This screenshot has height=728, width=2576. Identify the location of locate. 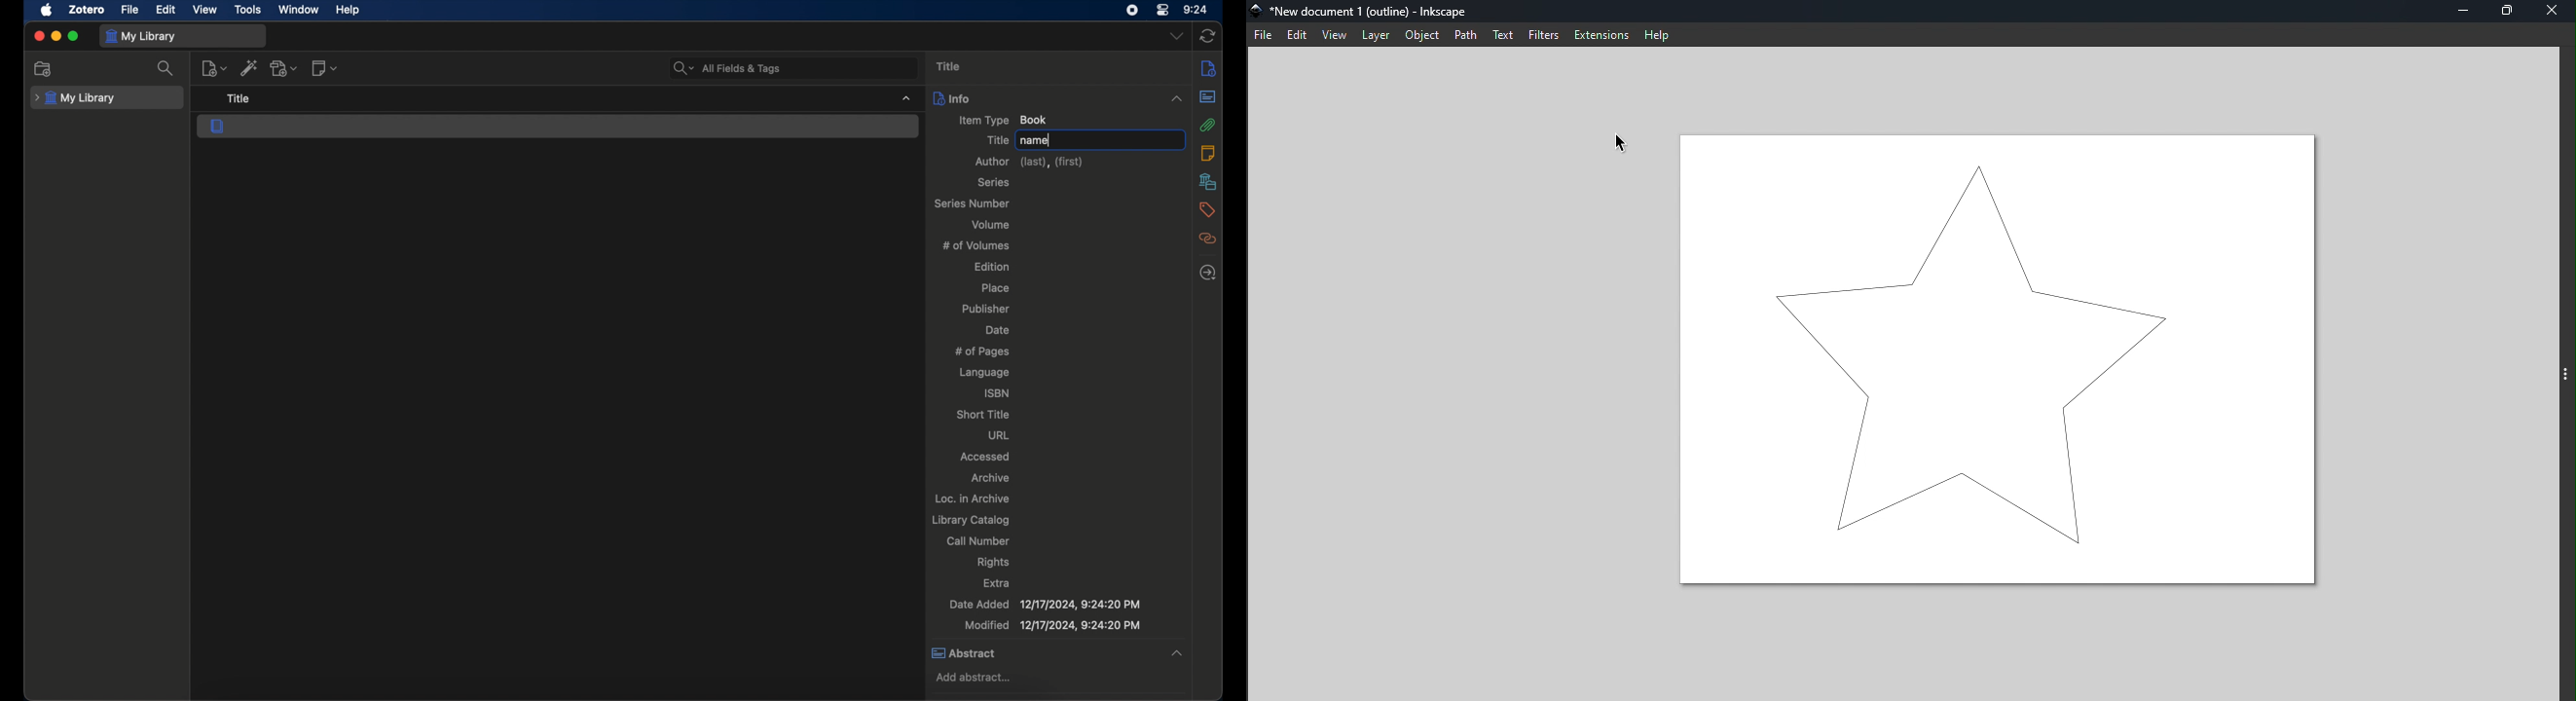
(1210, 273).